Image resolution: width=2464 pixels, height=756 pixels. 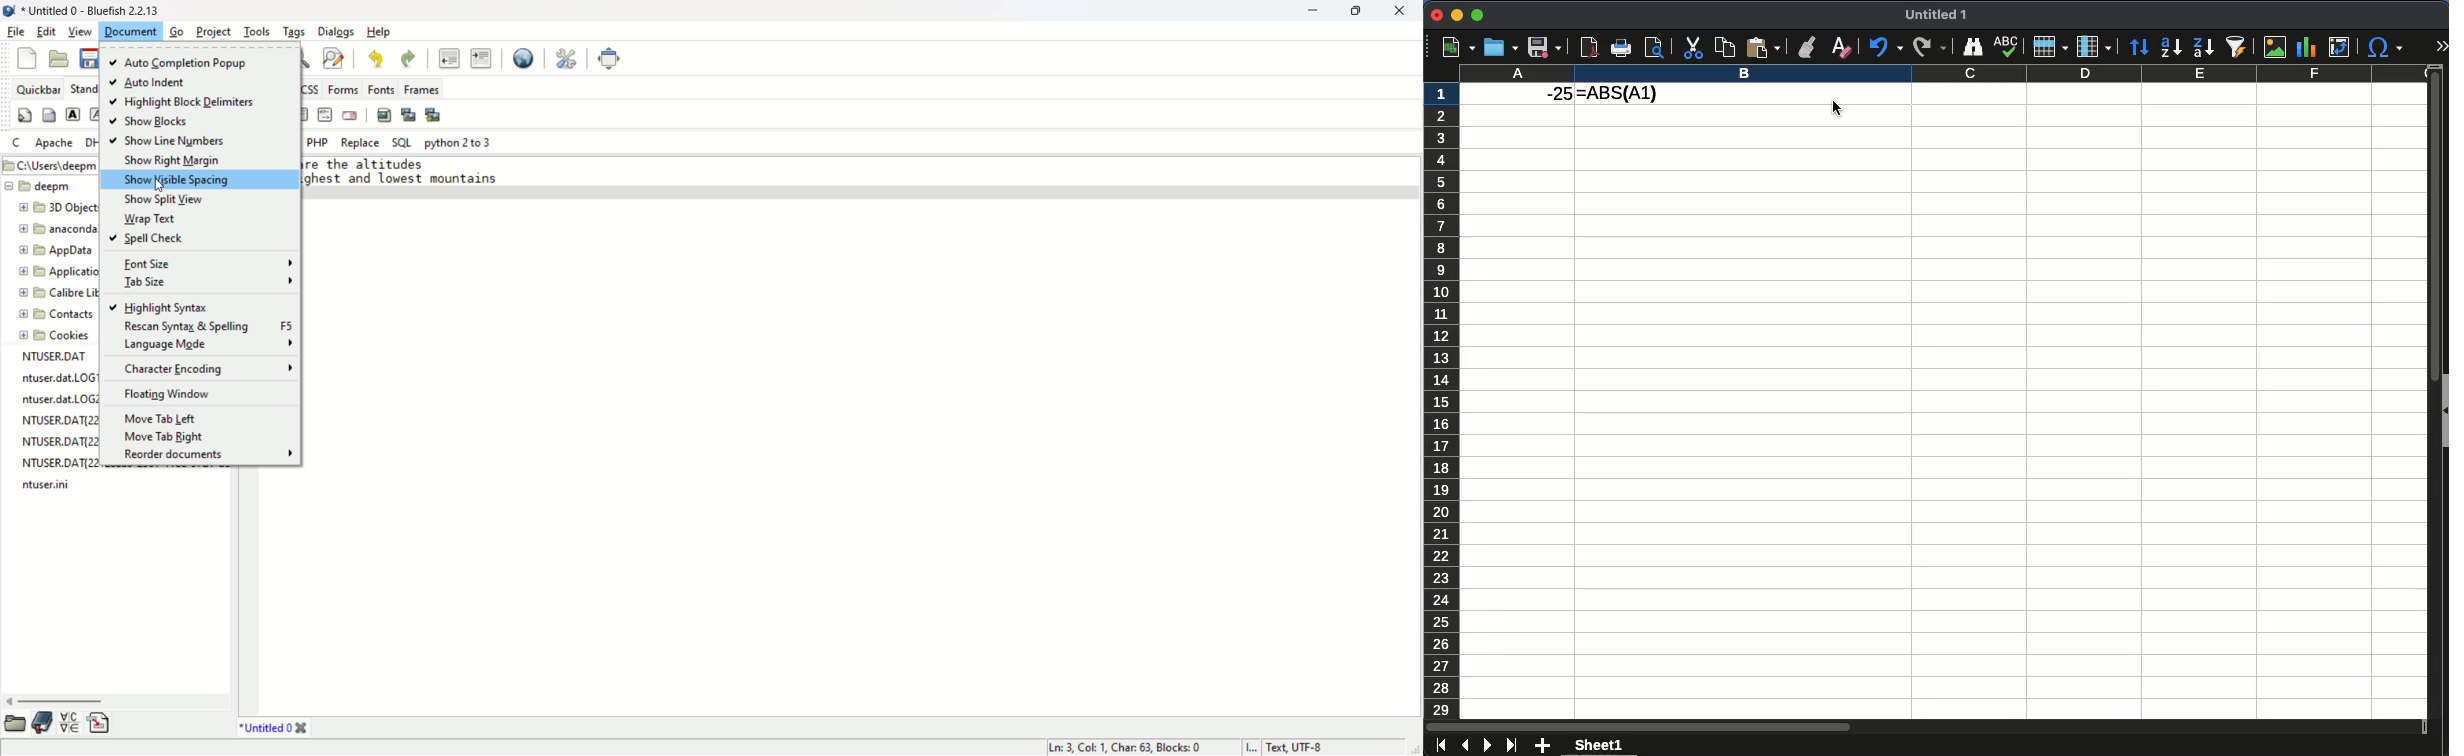 What do you see at coordinates (53, 358) in the screenshot?
I see `file name` at bounding box center [53, 358].